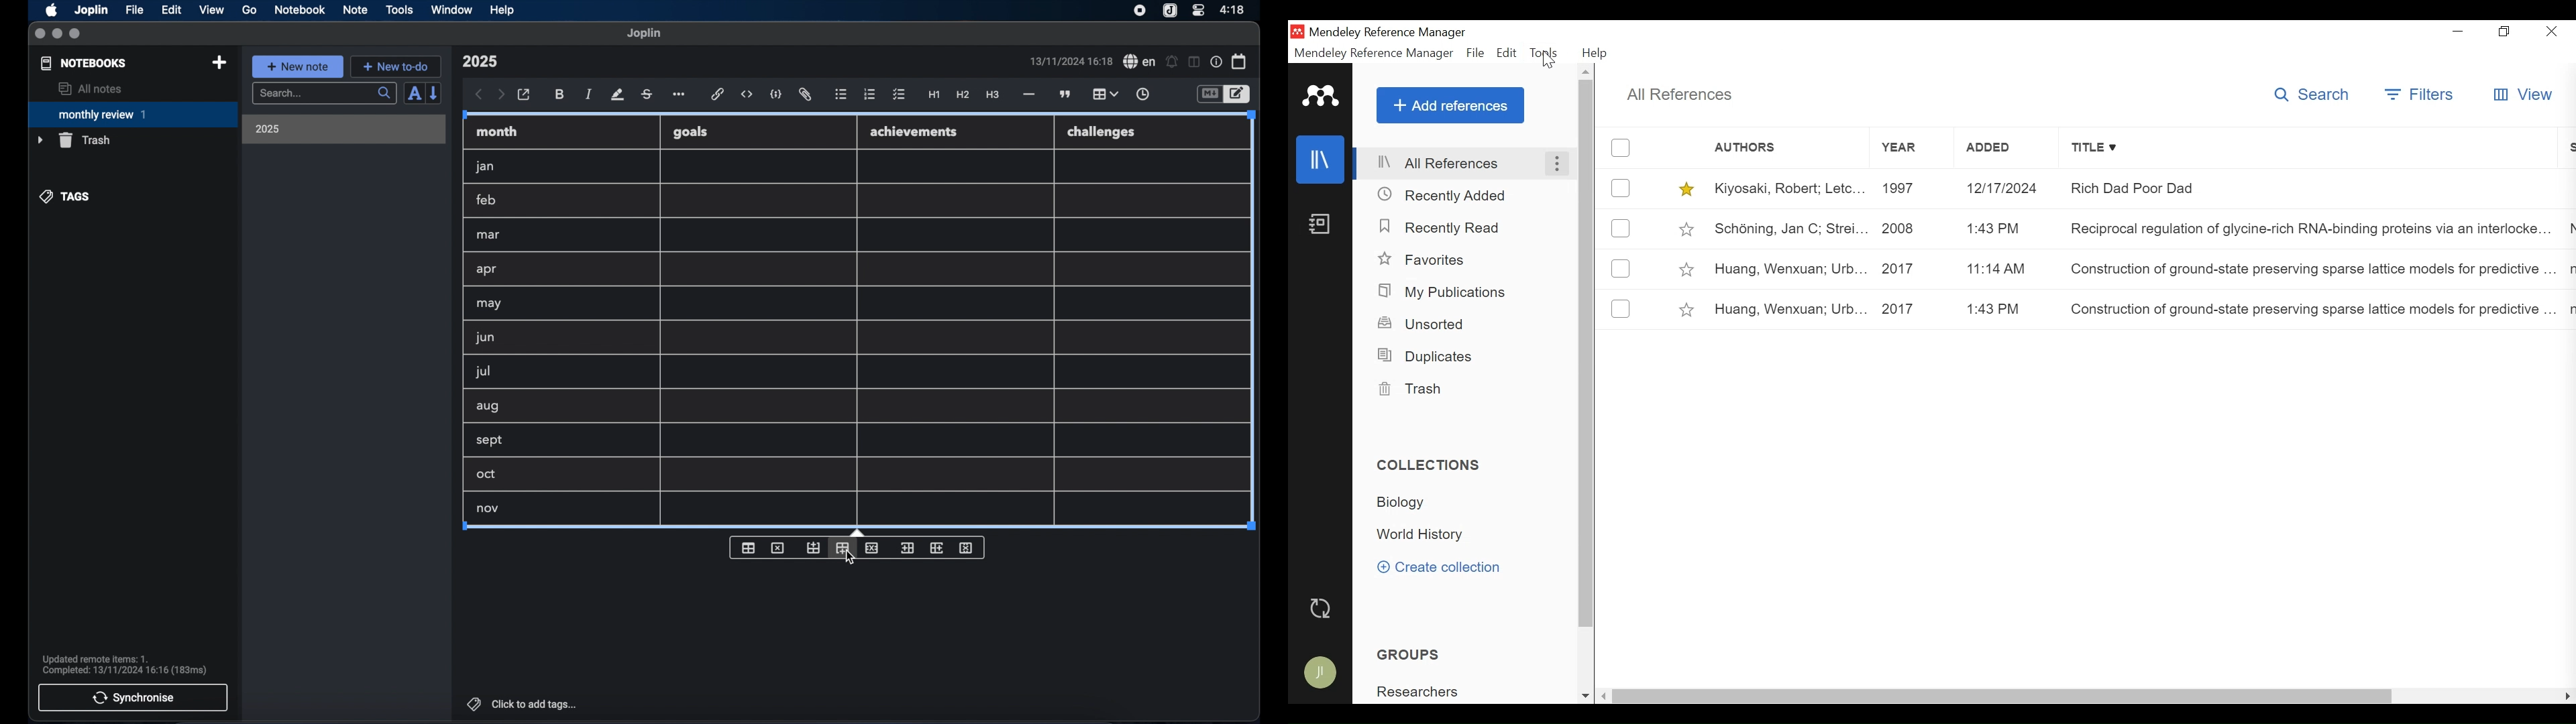 This screenshot has height=728, width=2576. I want to click on maximize, so click(76, 34).